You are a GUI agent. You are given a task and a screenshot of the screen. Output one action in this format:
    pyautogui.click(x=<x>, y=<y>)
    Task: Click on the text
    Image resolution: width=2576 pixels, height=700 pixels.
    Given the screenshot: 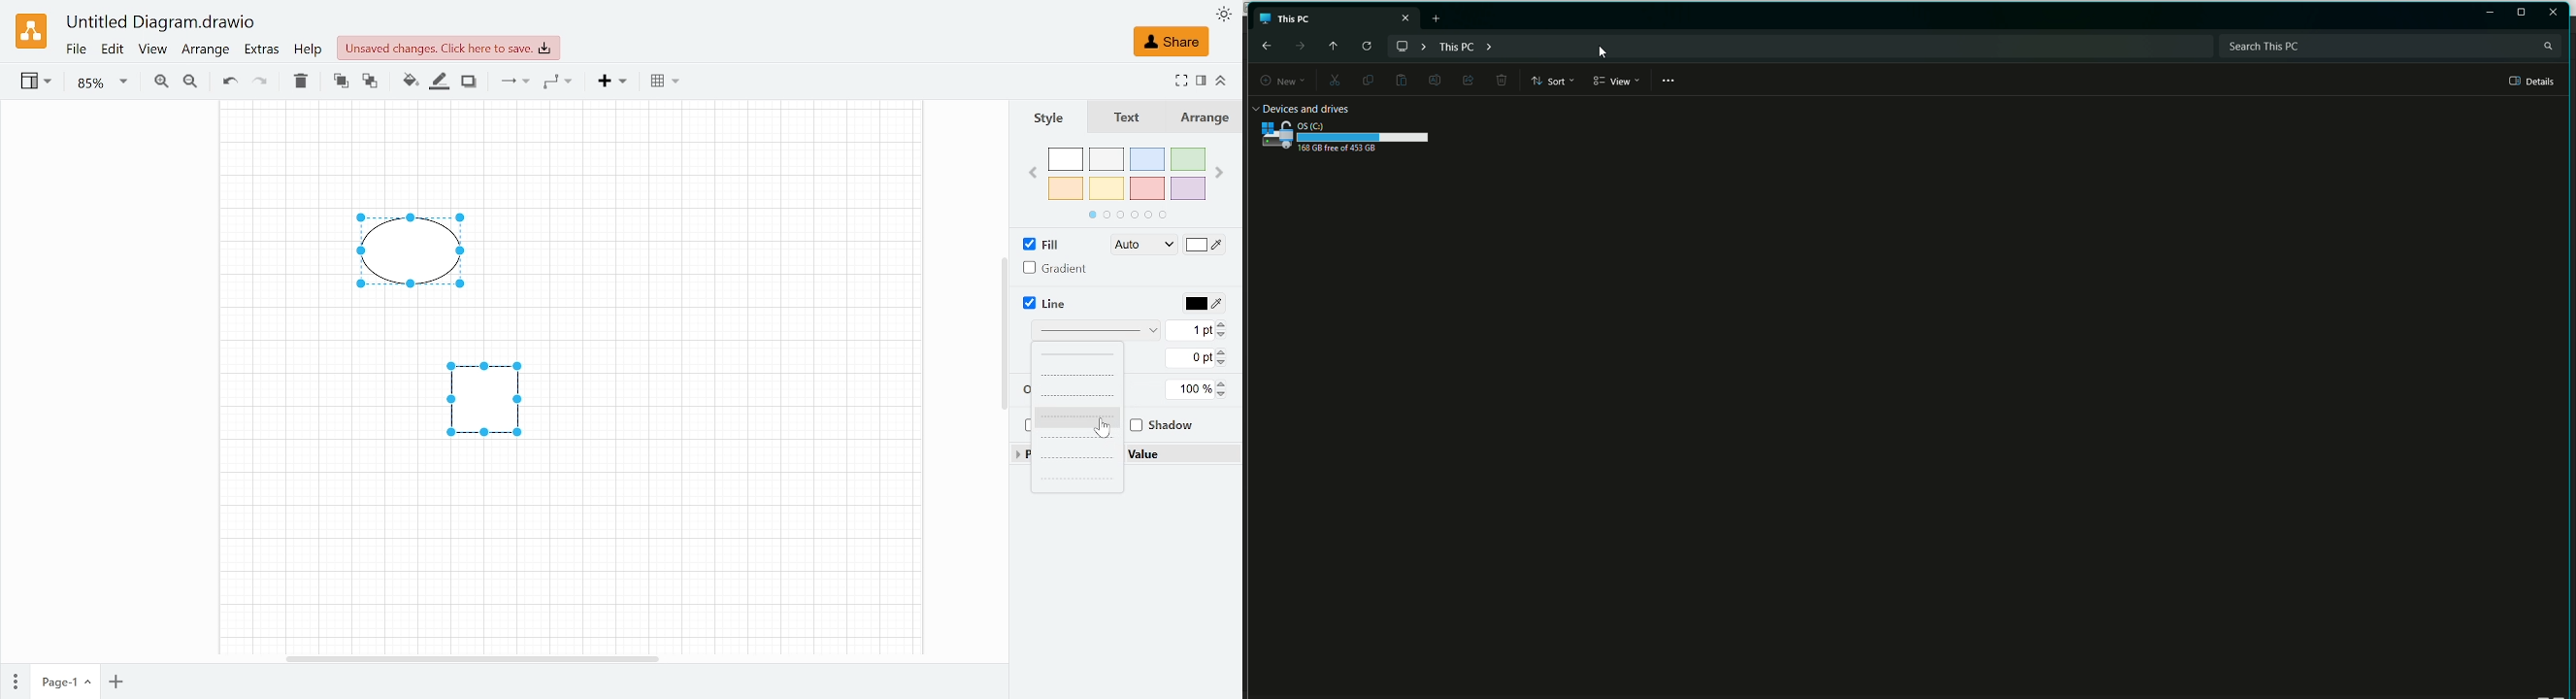 What is the action you would take?
    pyautogui.click(x=1122, y=116)
    